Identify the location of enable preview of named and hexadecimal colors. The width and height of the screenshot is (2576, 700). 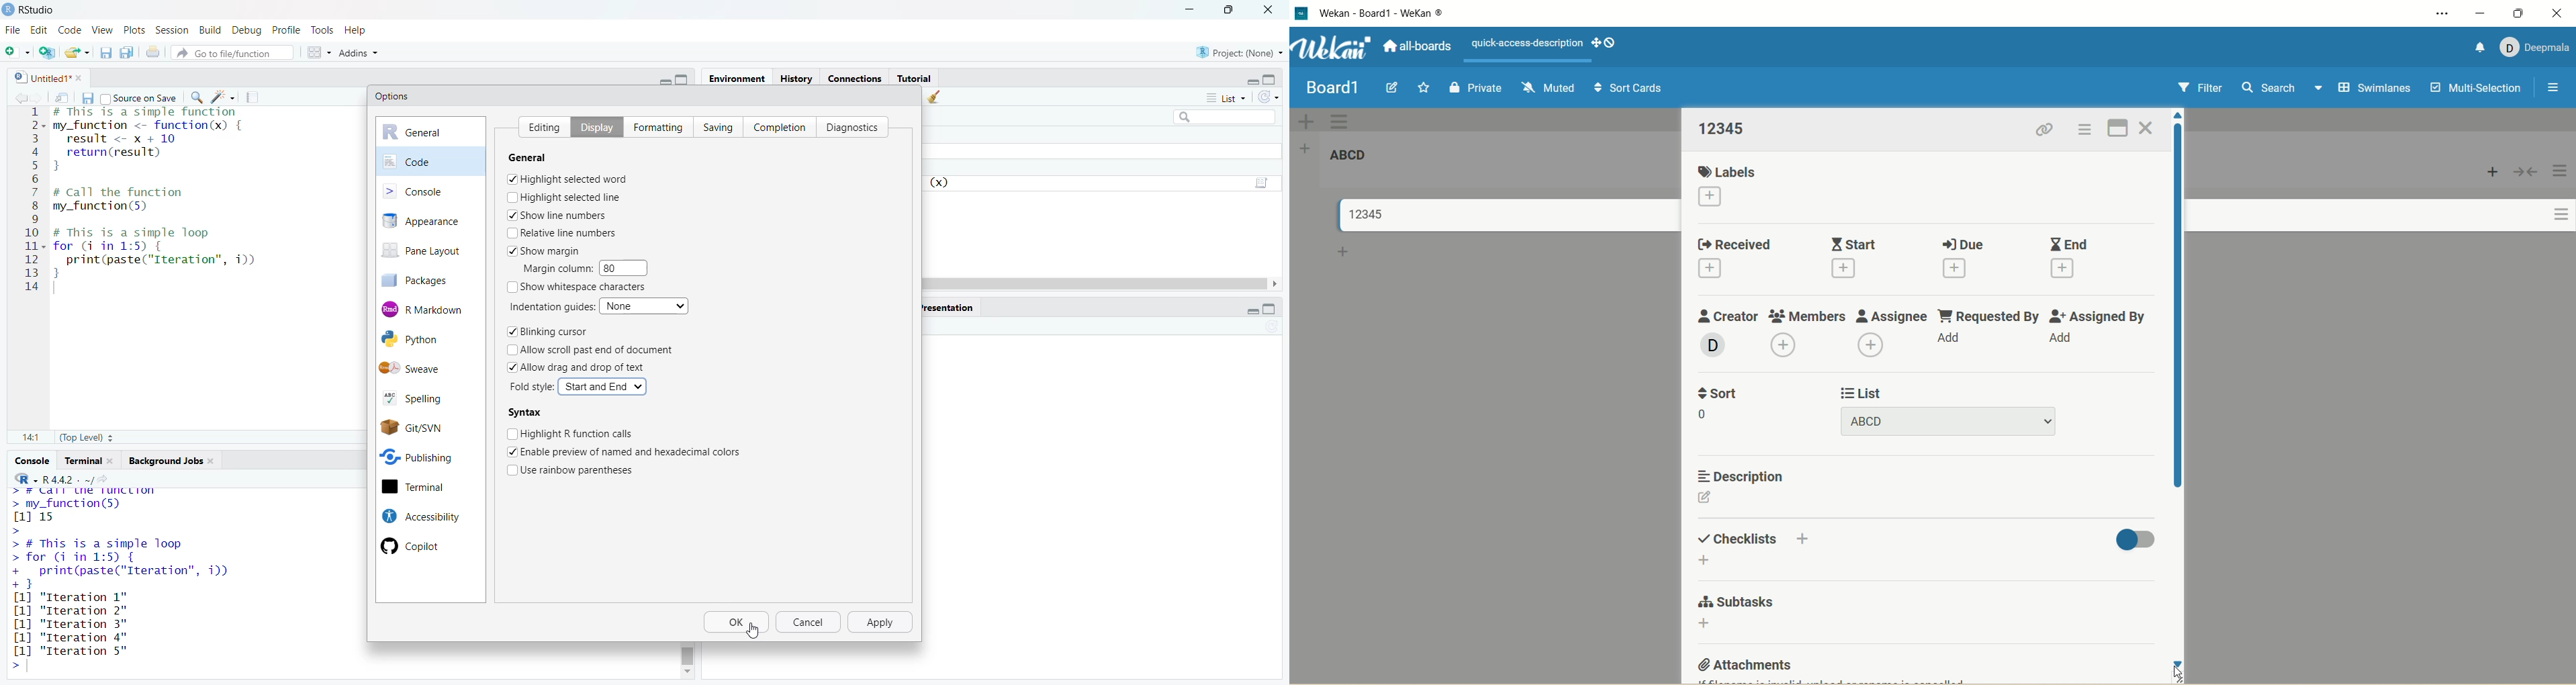
(633, 451).